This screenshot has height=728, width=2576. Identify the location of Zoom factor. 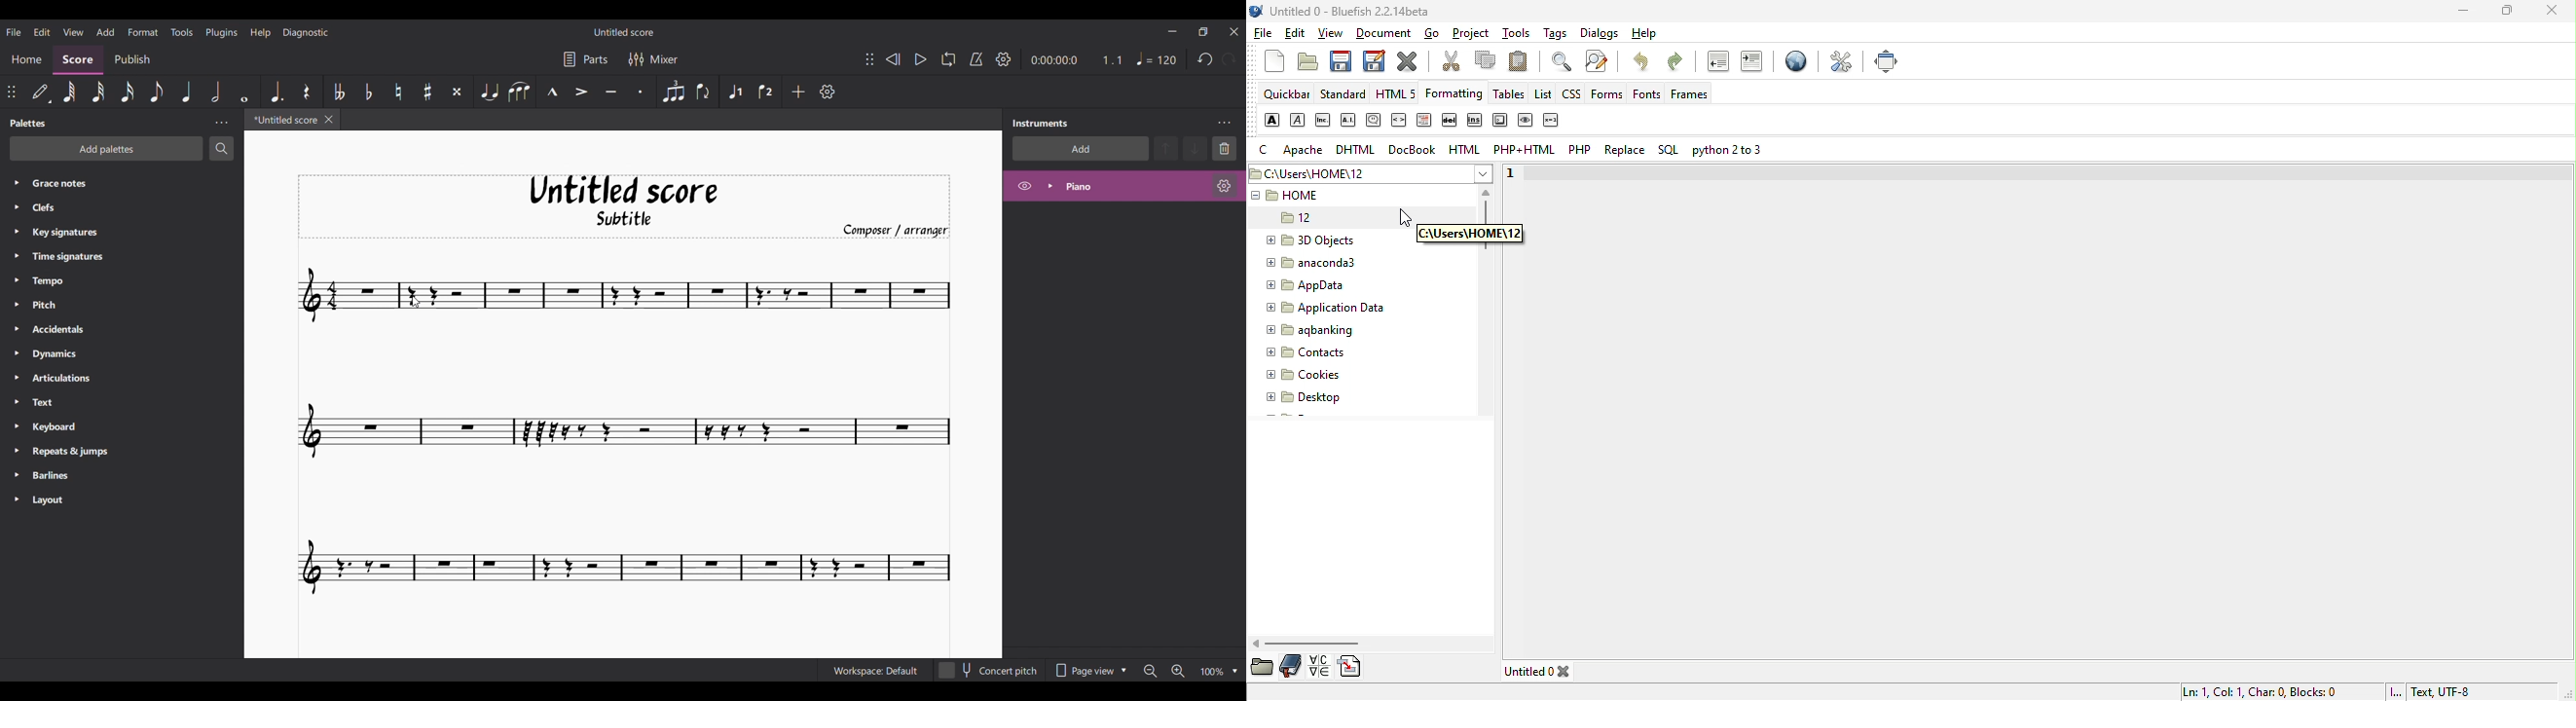
(1212, 671).